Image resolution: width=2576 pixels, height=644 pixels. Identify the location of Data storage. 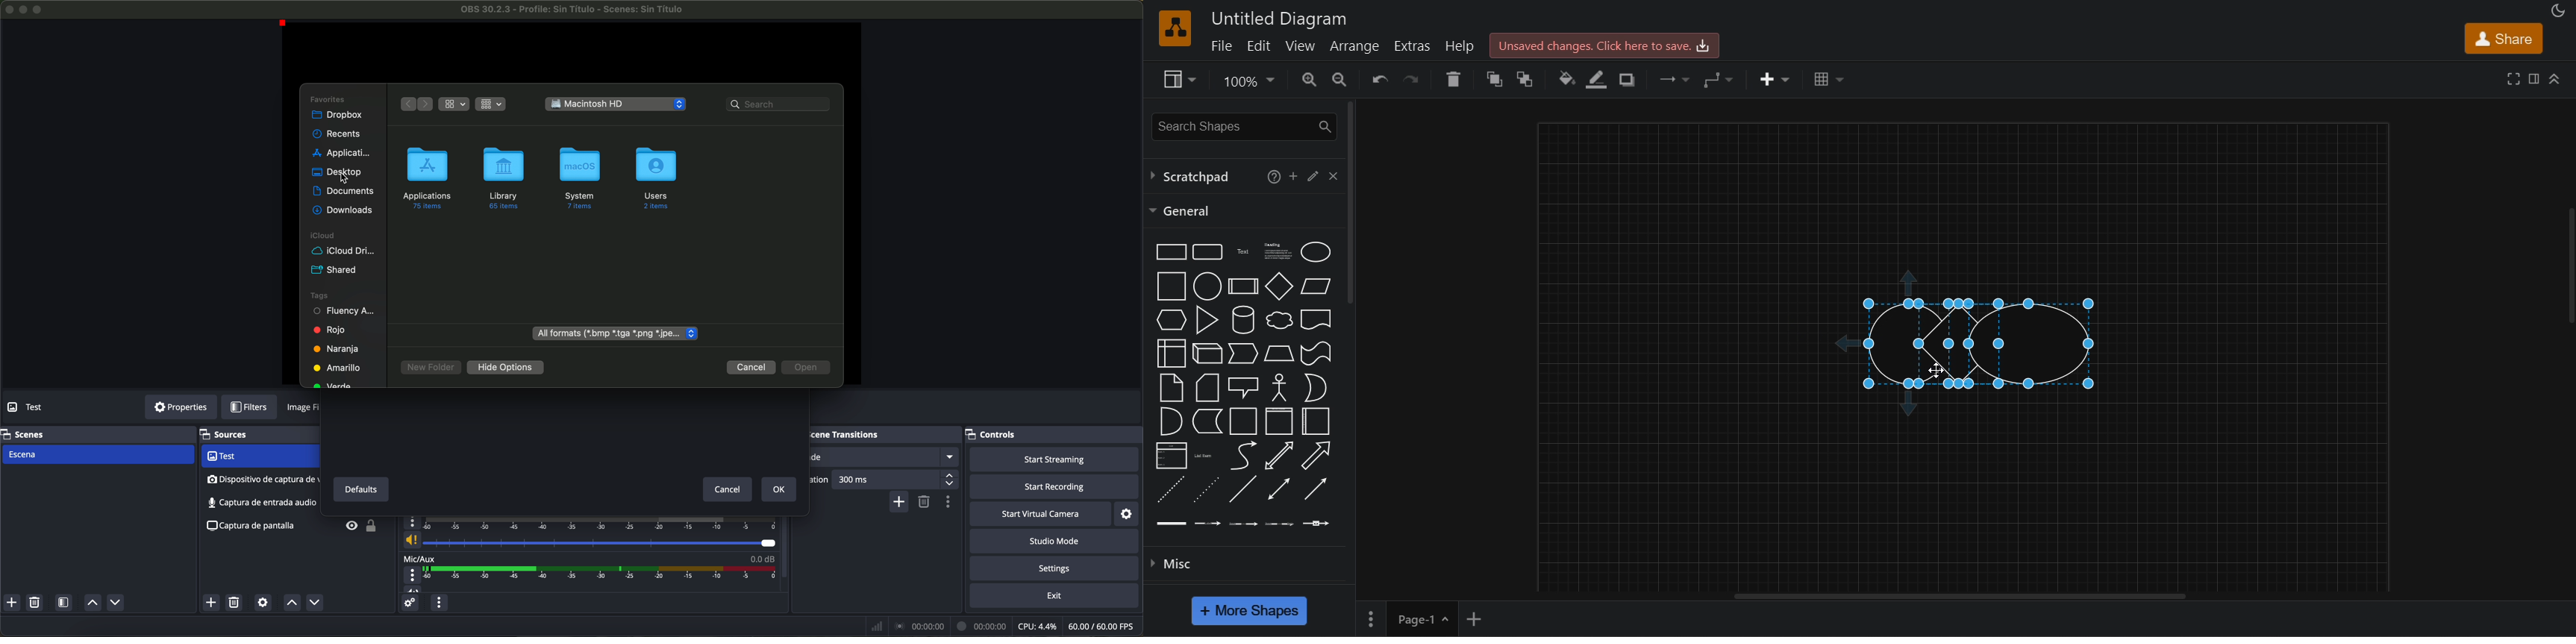
(1206, 421).